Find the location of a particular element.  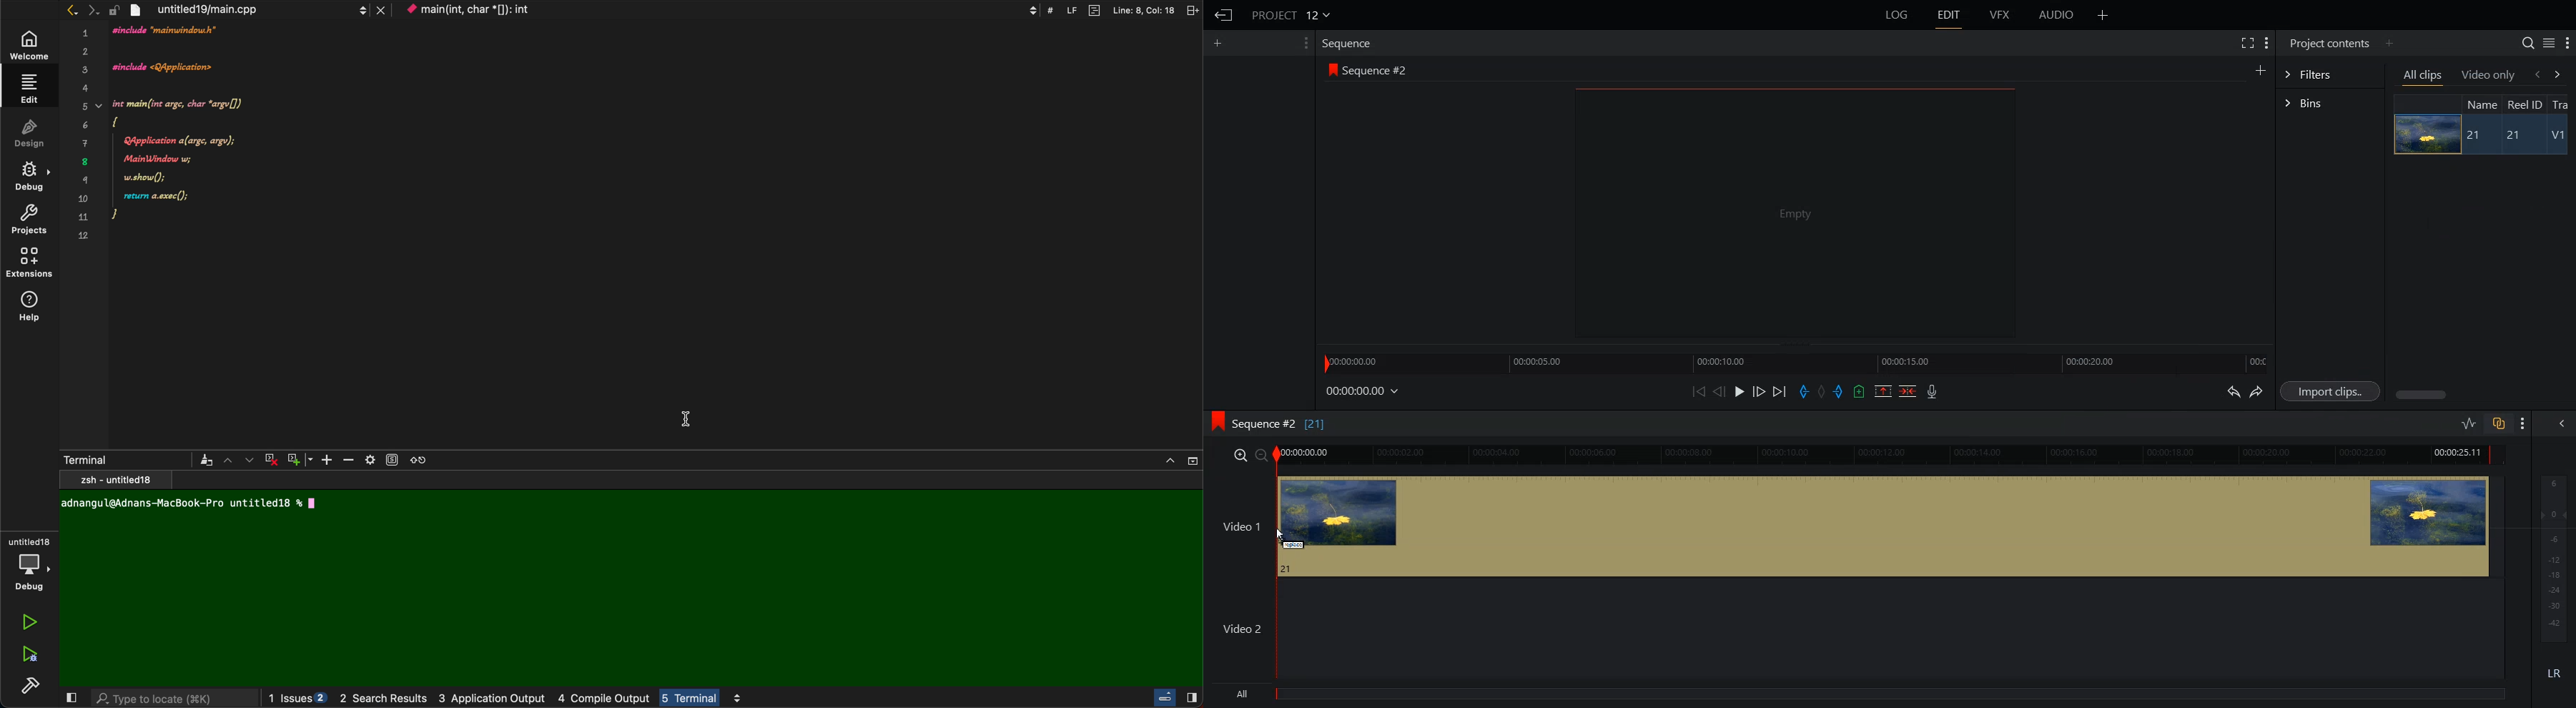

Move Backward is located at coordinates (1698, 391).